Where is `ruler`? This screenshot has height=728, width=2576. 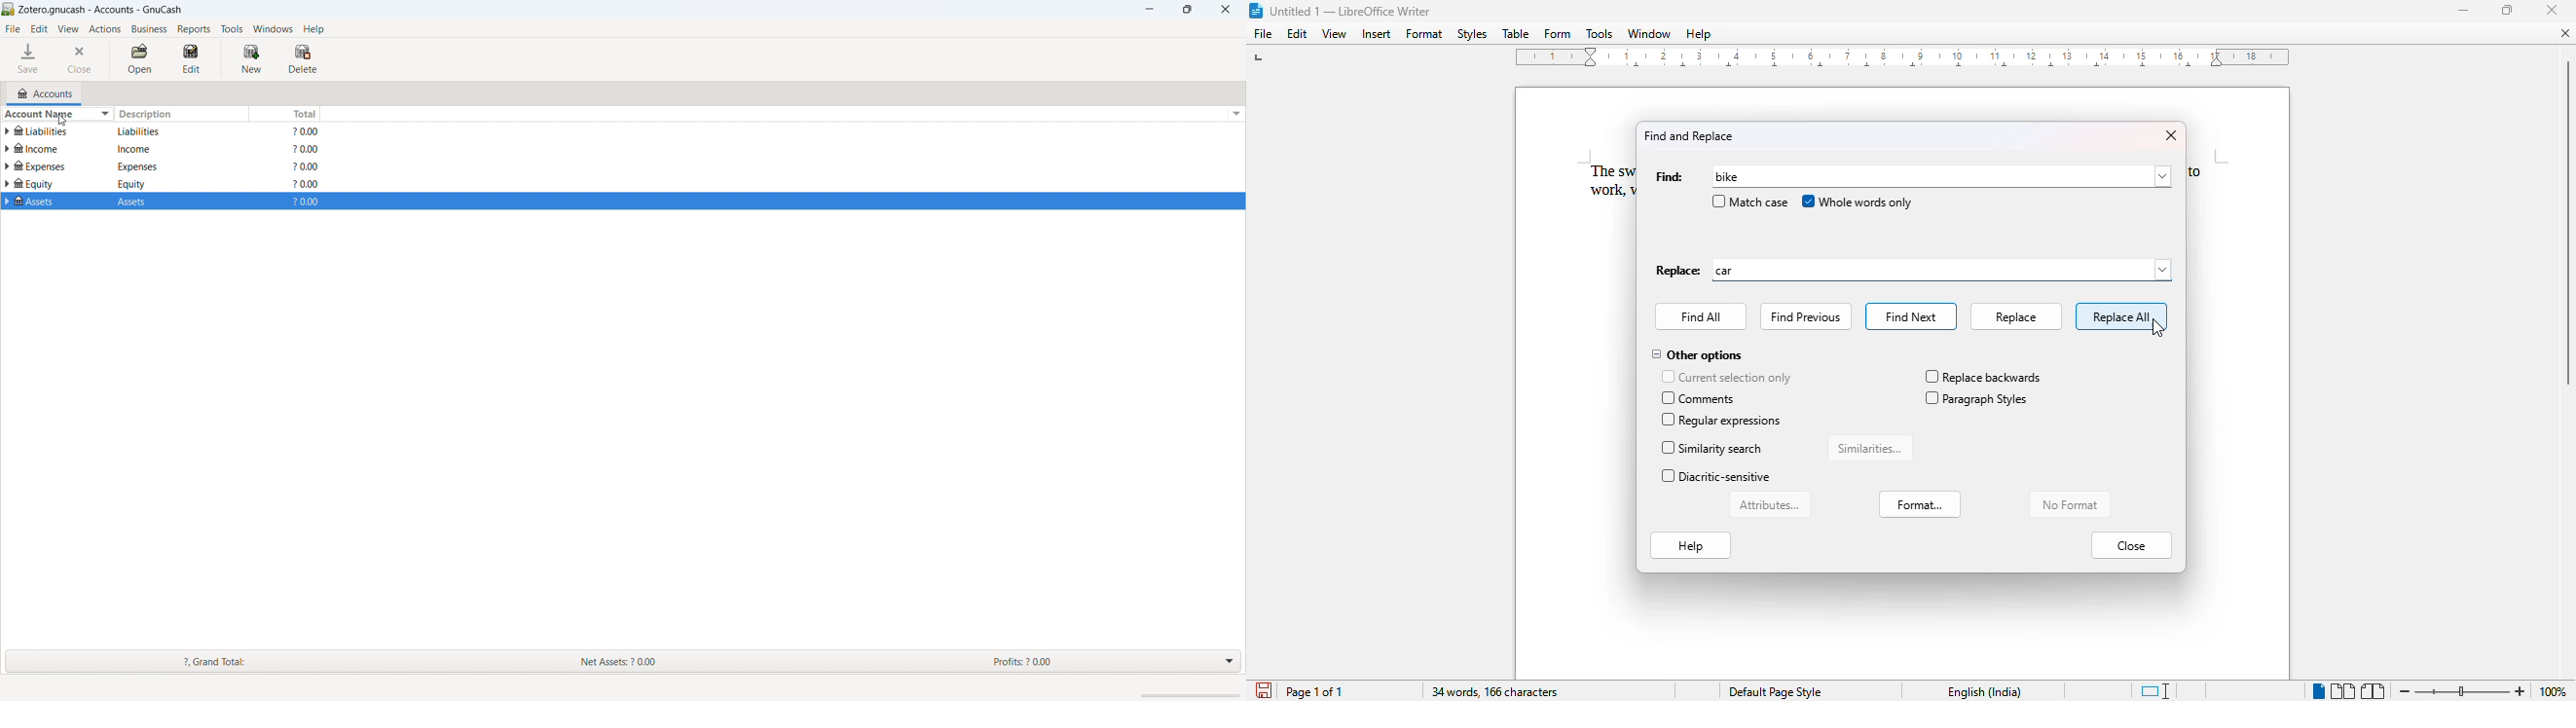 ruler is located at coordinates (1903, 57).